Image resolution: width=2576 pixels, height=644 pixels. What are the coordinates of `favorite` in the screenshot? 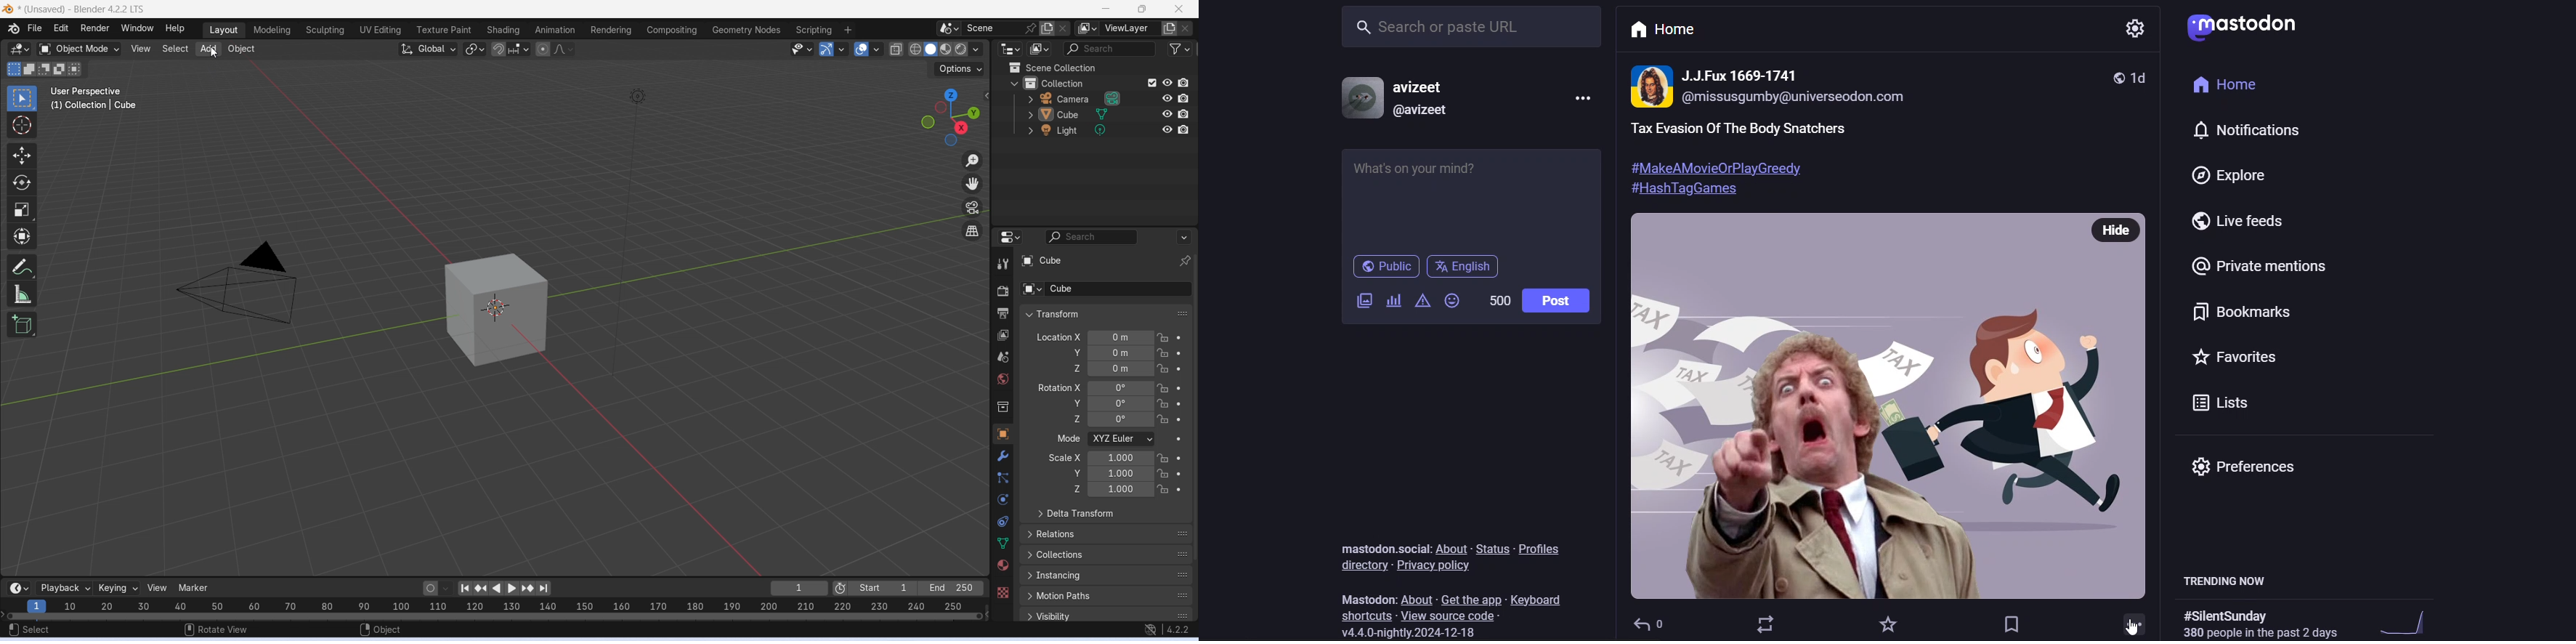 It's located at (2244, 357).